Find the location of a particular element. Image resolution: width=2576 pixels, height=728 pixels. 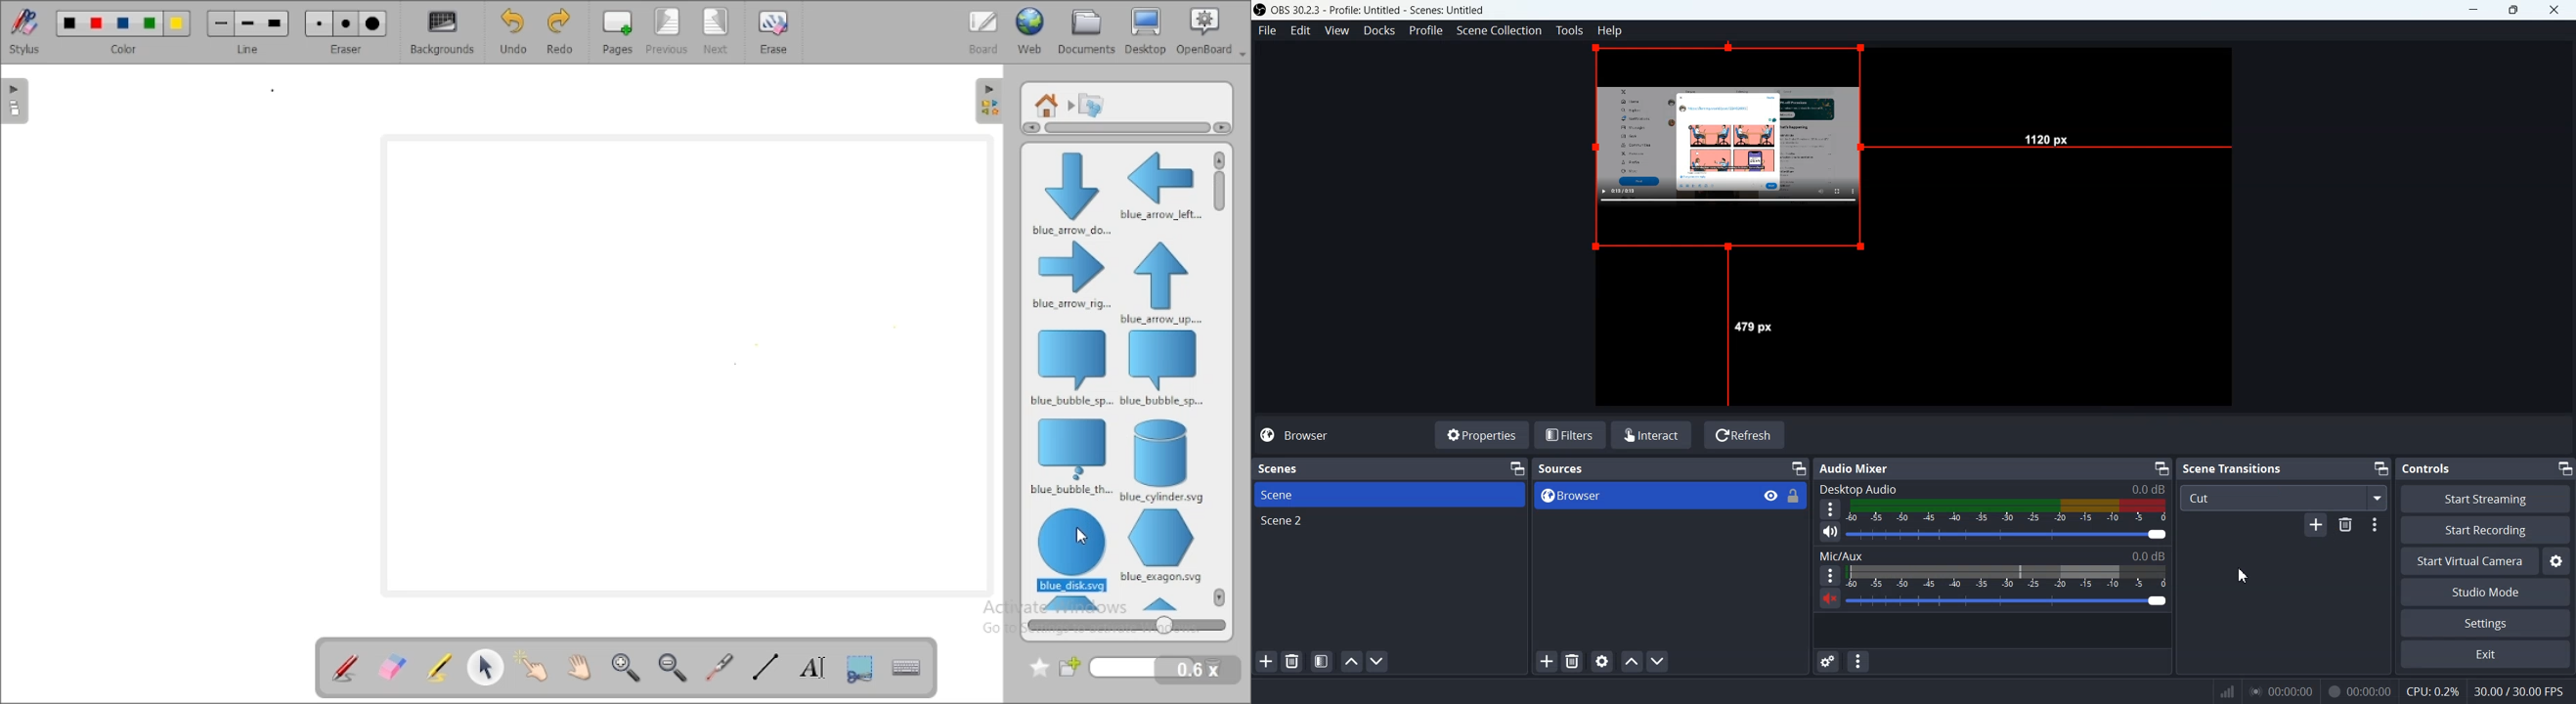

 is located at coordinates (2227, 691).